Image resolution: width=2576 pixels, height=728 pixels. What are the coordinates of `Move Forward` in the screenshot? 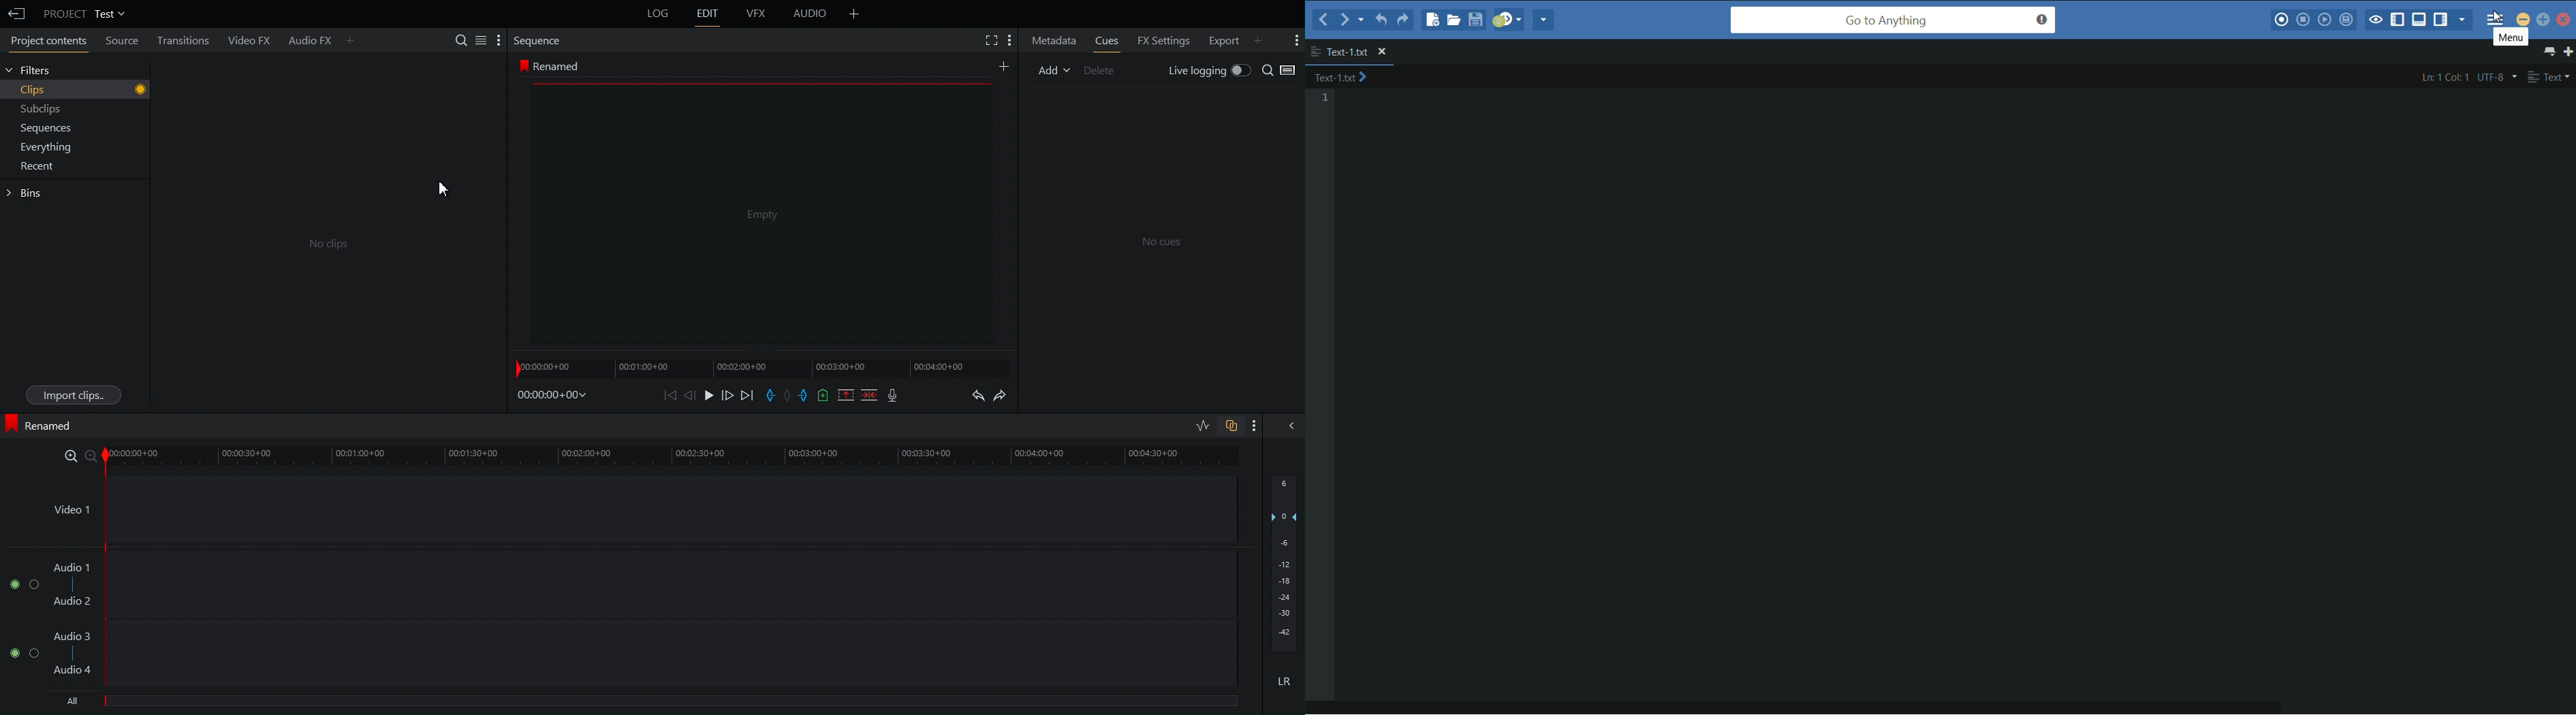 It's located at (729, 395).